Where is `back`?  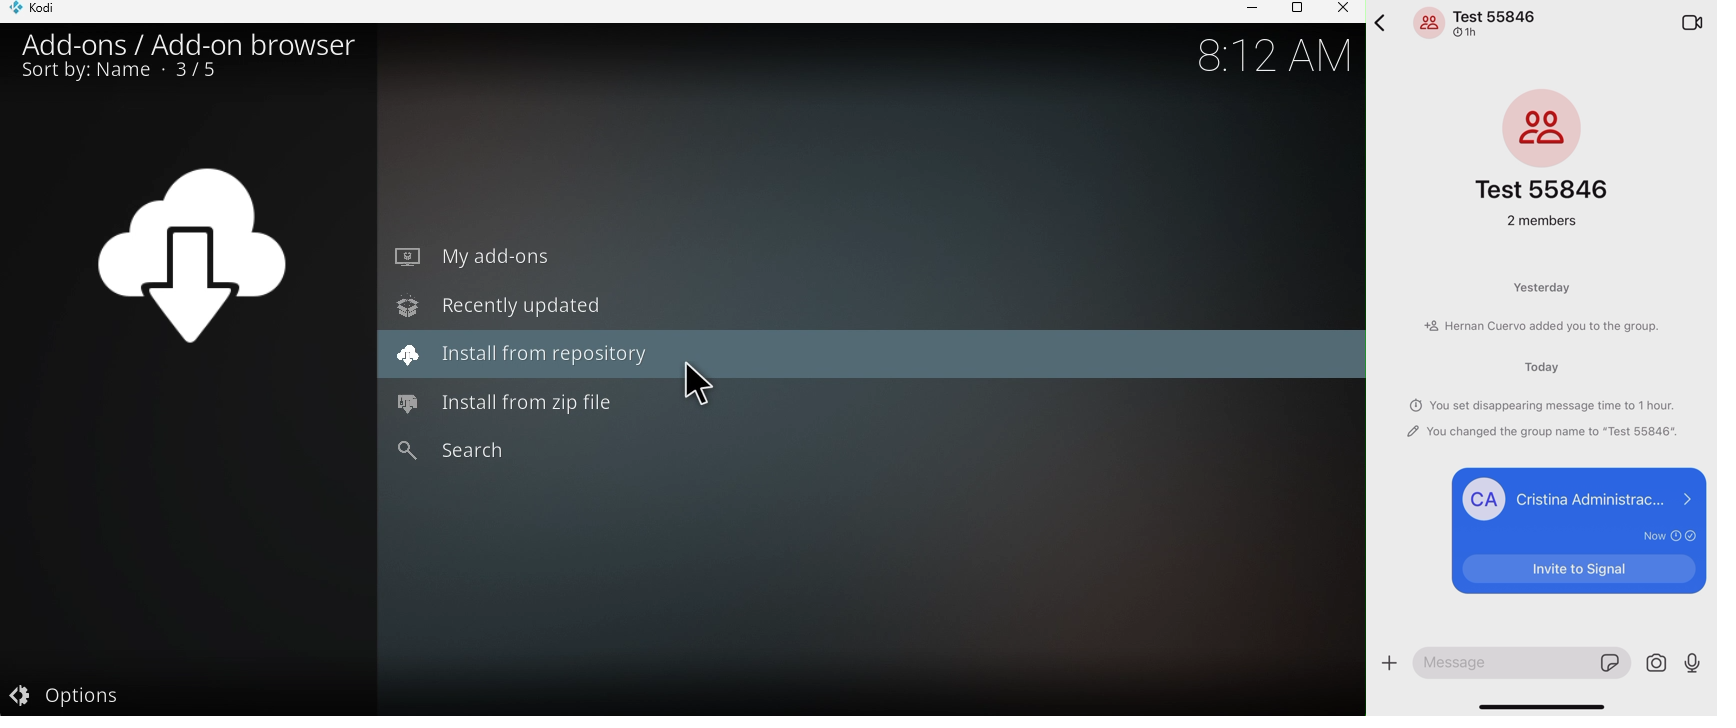 back is located at coordinates (1380, 26).